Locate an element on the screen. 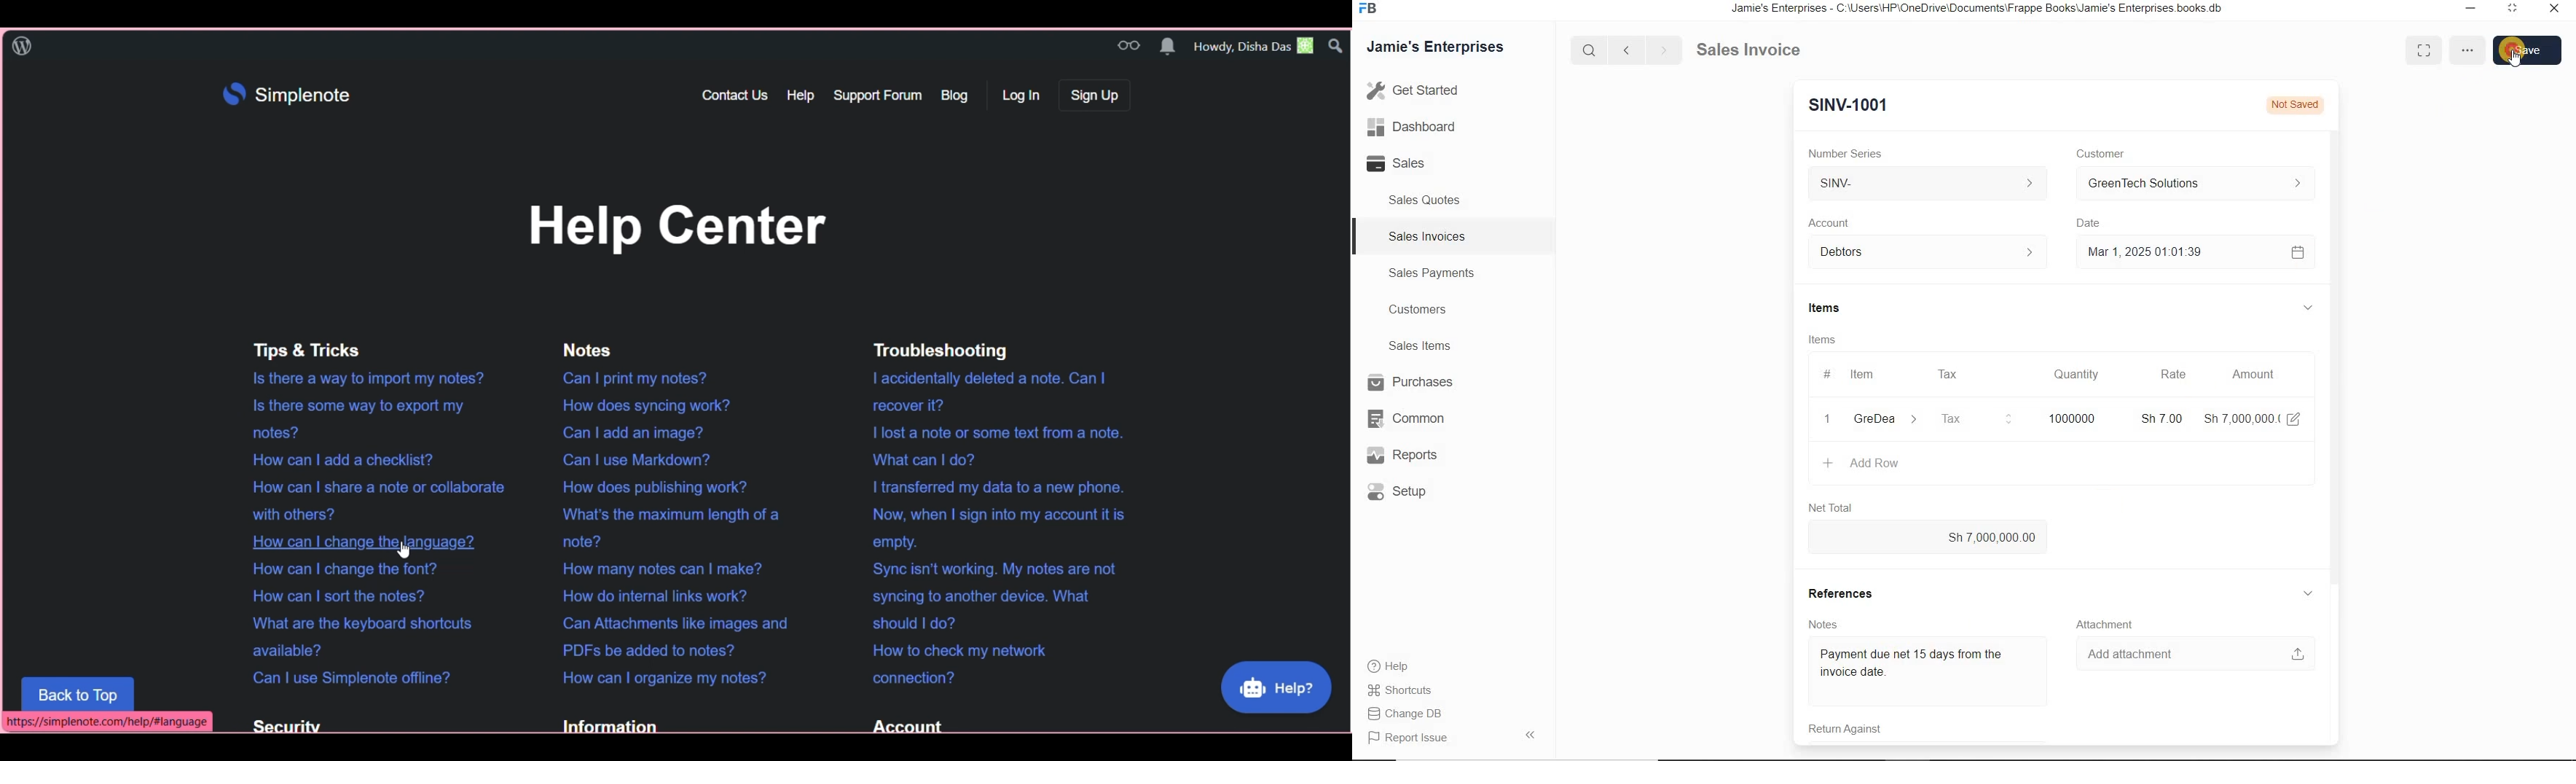 This screenshot has width=2576, height=784. frappe books is located at coordinates (1367, 9).